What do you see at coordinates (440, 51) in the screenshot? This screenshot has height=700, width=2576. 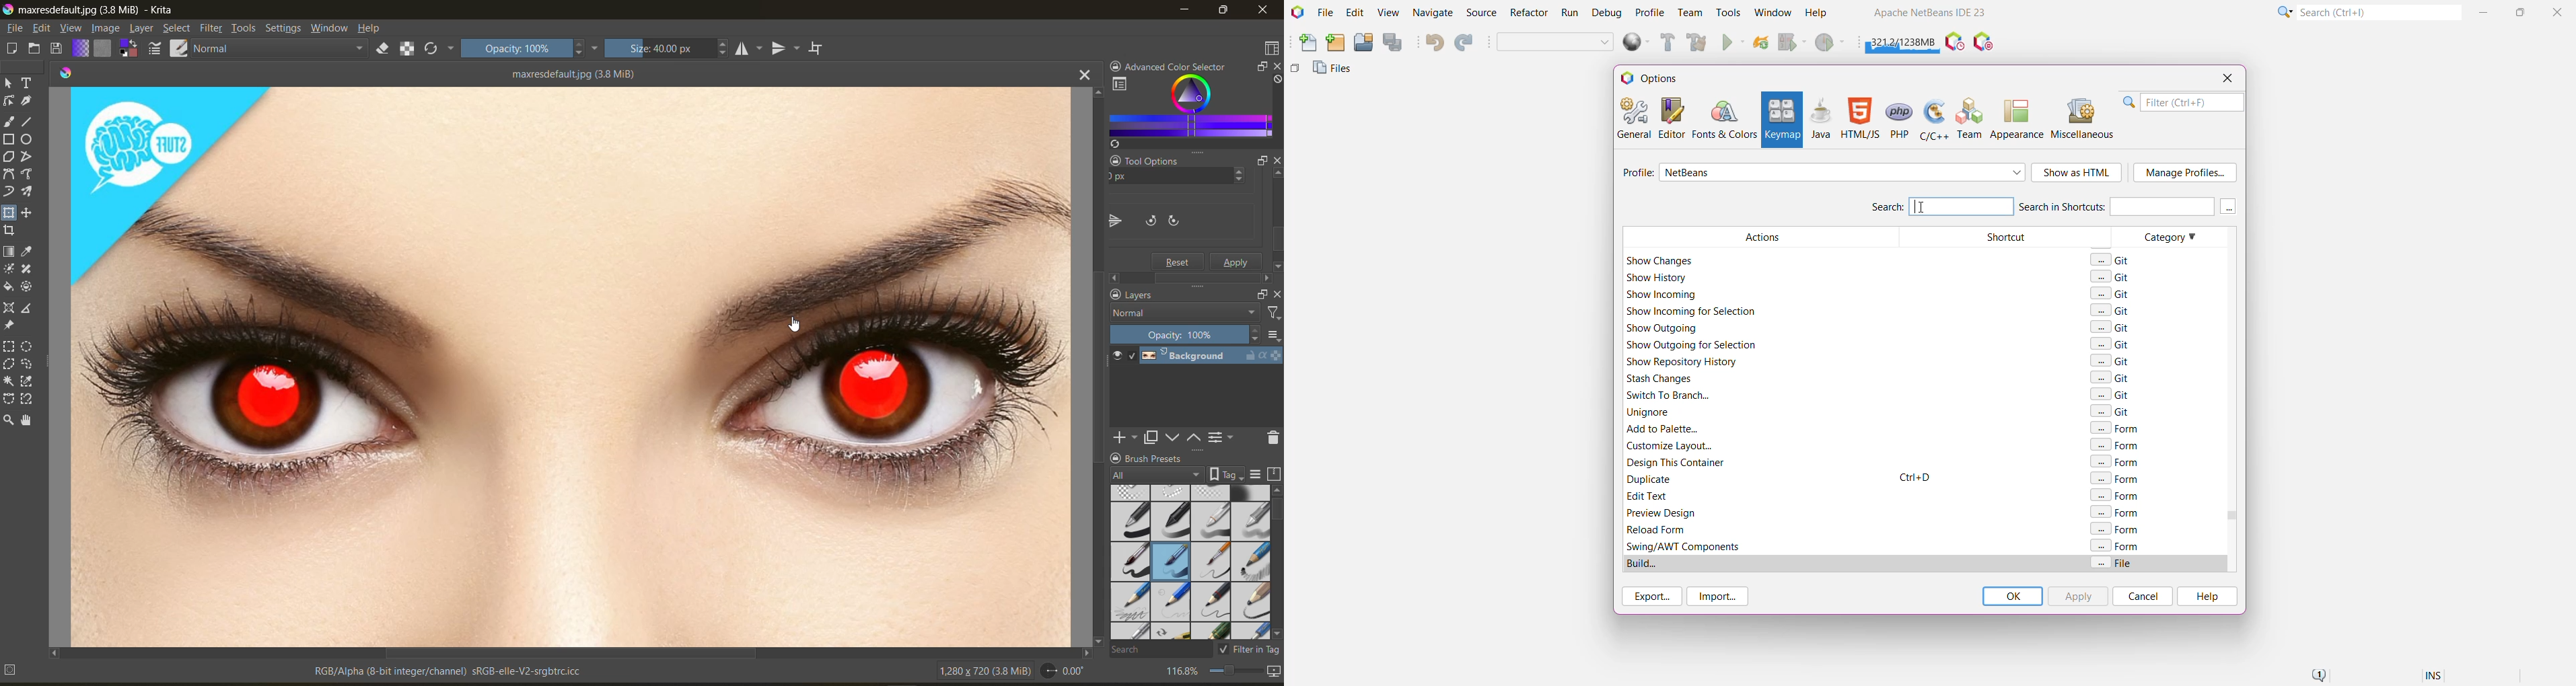 I see `reload original preset` at bounding box center [440, 51].